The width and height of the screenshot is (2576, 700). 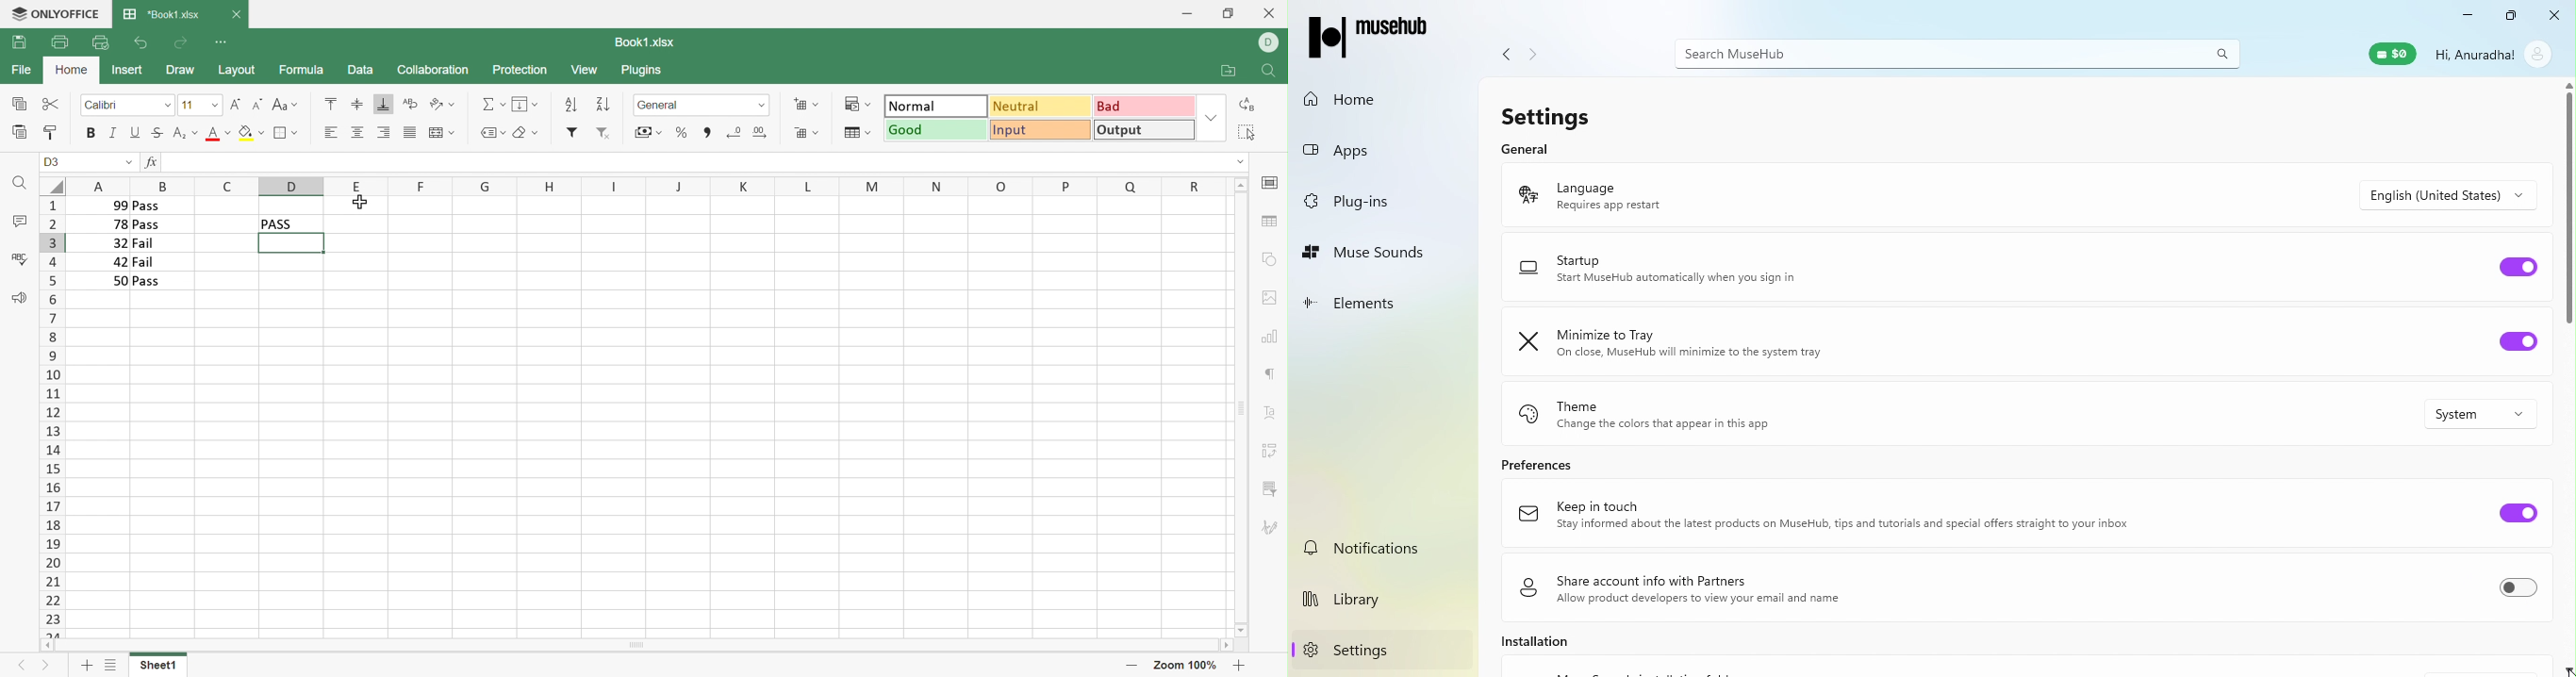 I want to click on Collaboration, so click(x=432, y=71).